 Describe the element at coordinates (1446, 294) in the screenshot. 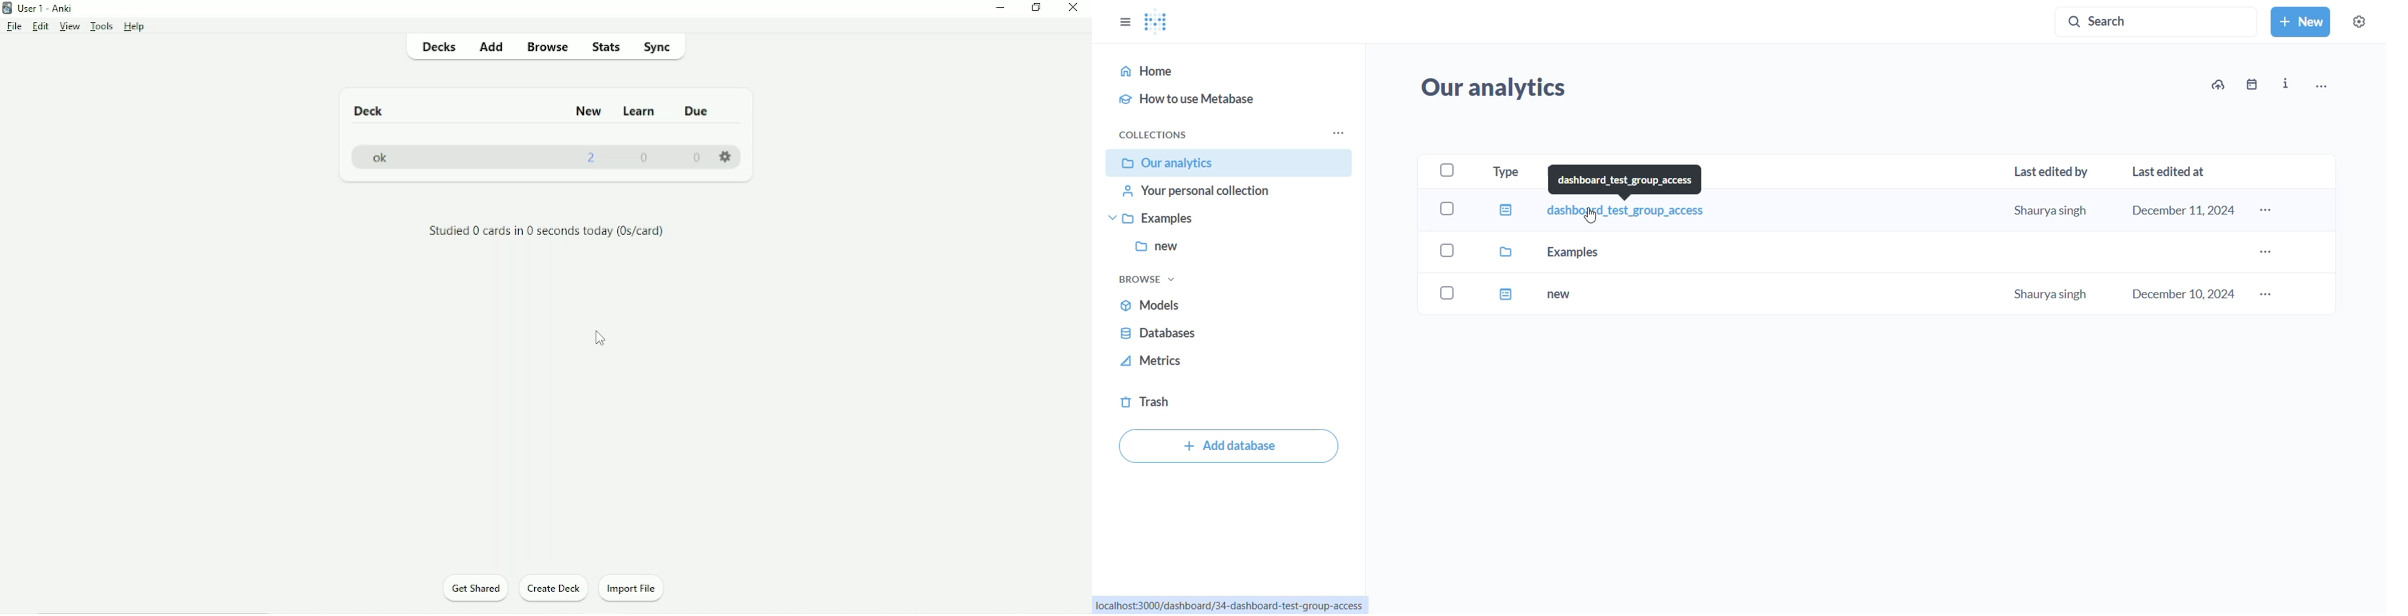

I see `select checkbox` at that location.